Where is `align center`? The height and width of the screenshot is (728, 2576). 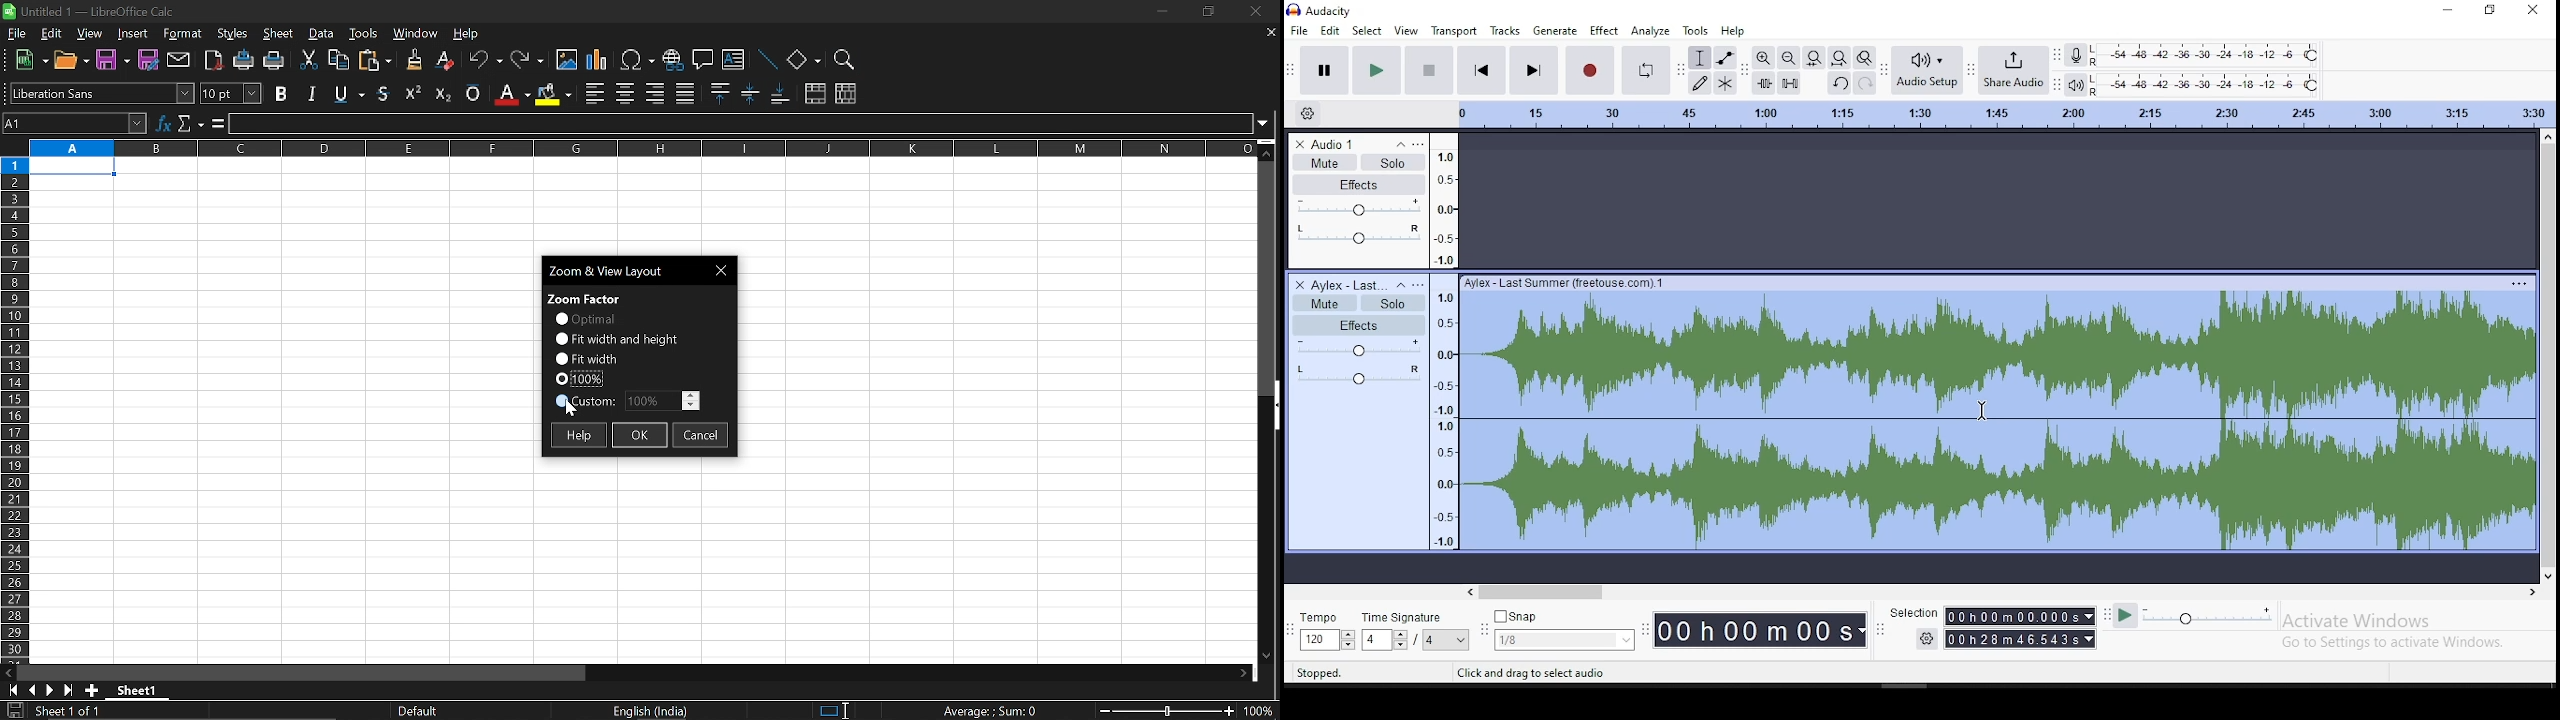 align center is located at coordinates (625, 94).